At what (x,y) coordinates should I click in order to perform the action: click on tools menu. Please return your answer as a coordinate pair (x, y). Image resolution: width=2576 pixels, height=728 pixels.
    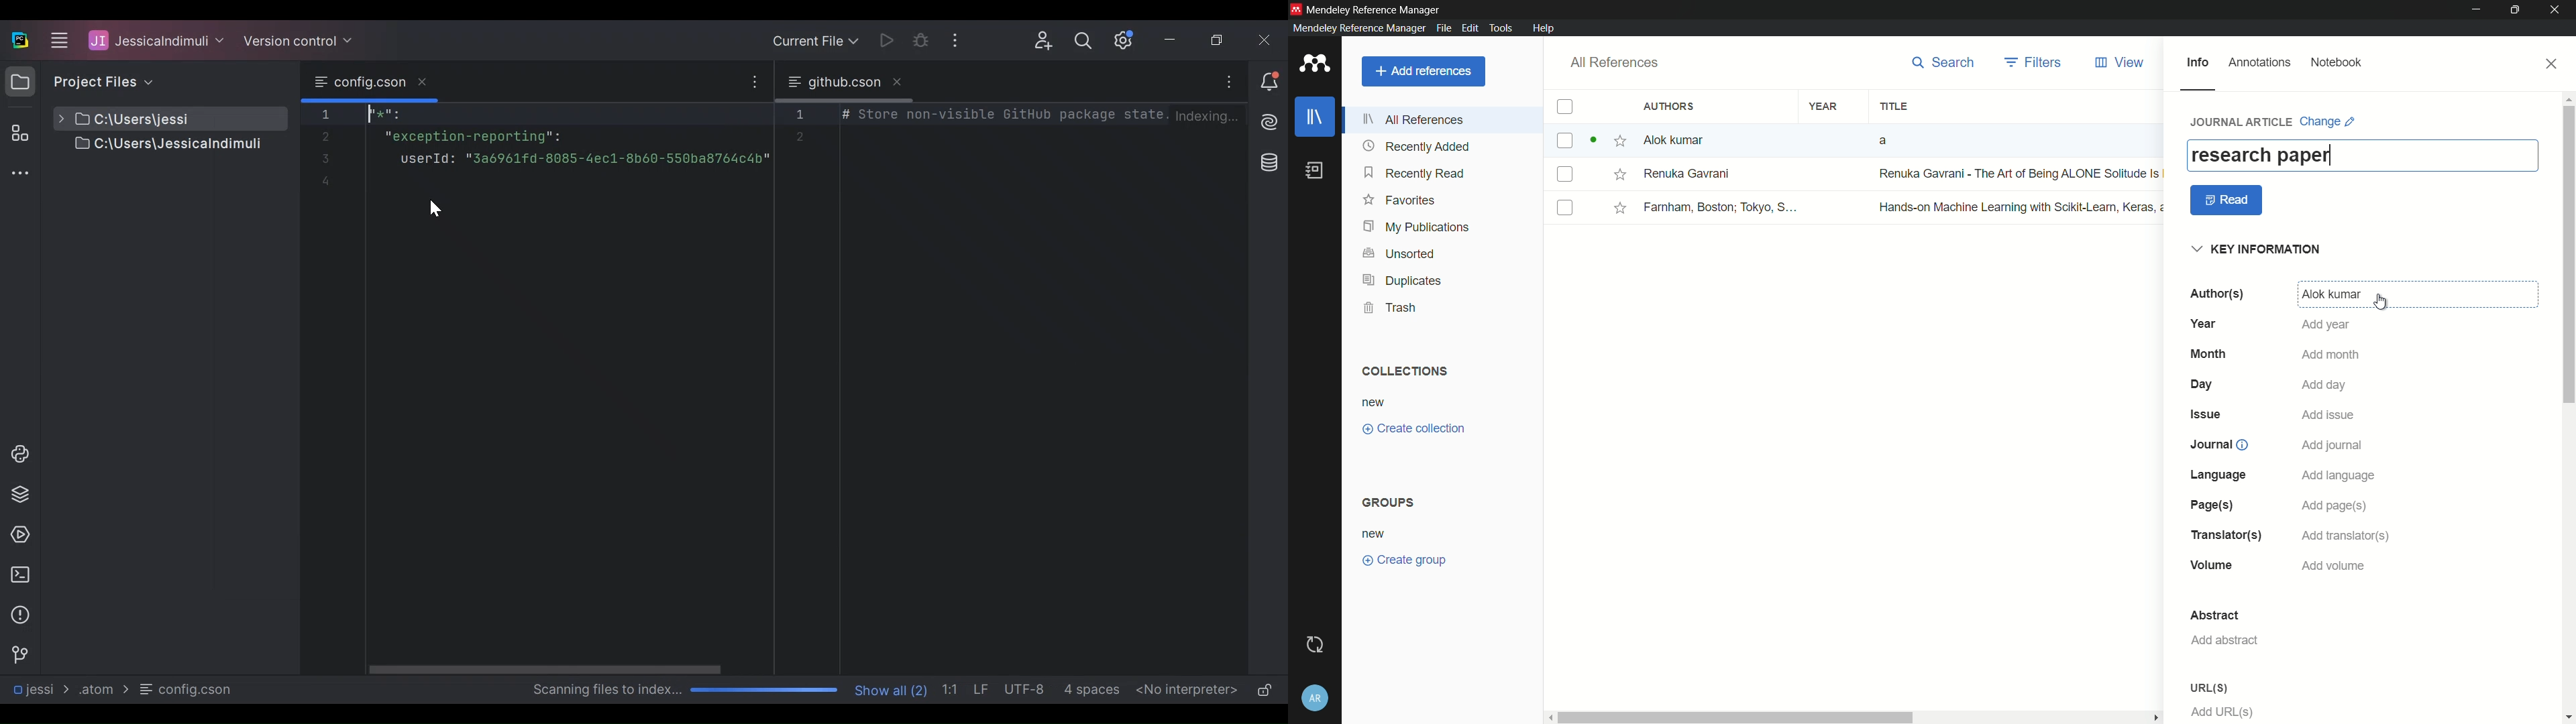
    Looking at the image, I should click on (1499, 27).